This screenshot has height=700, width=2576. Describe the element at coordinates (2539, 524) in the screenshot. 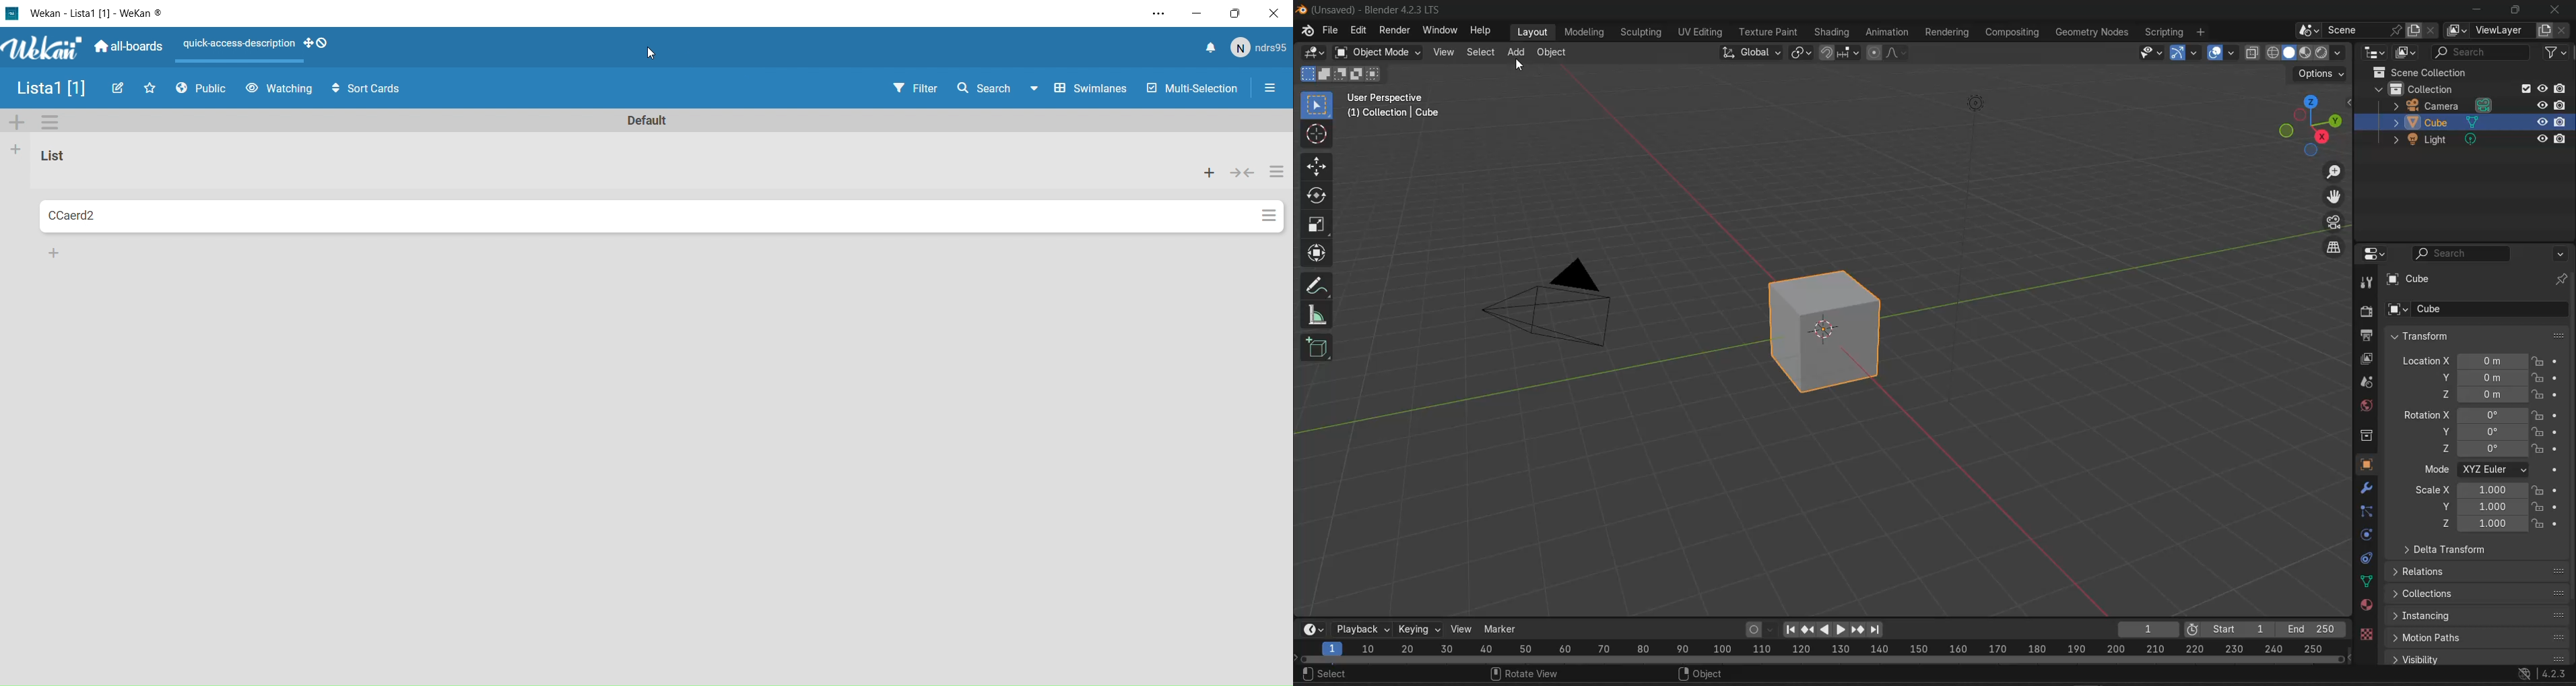

I see `lock scale` at that location.